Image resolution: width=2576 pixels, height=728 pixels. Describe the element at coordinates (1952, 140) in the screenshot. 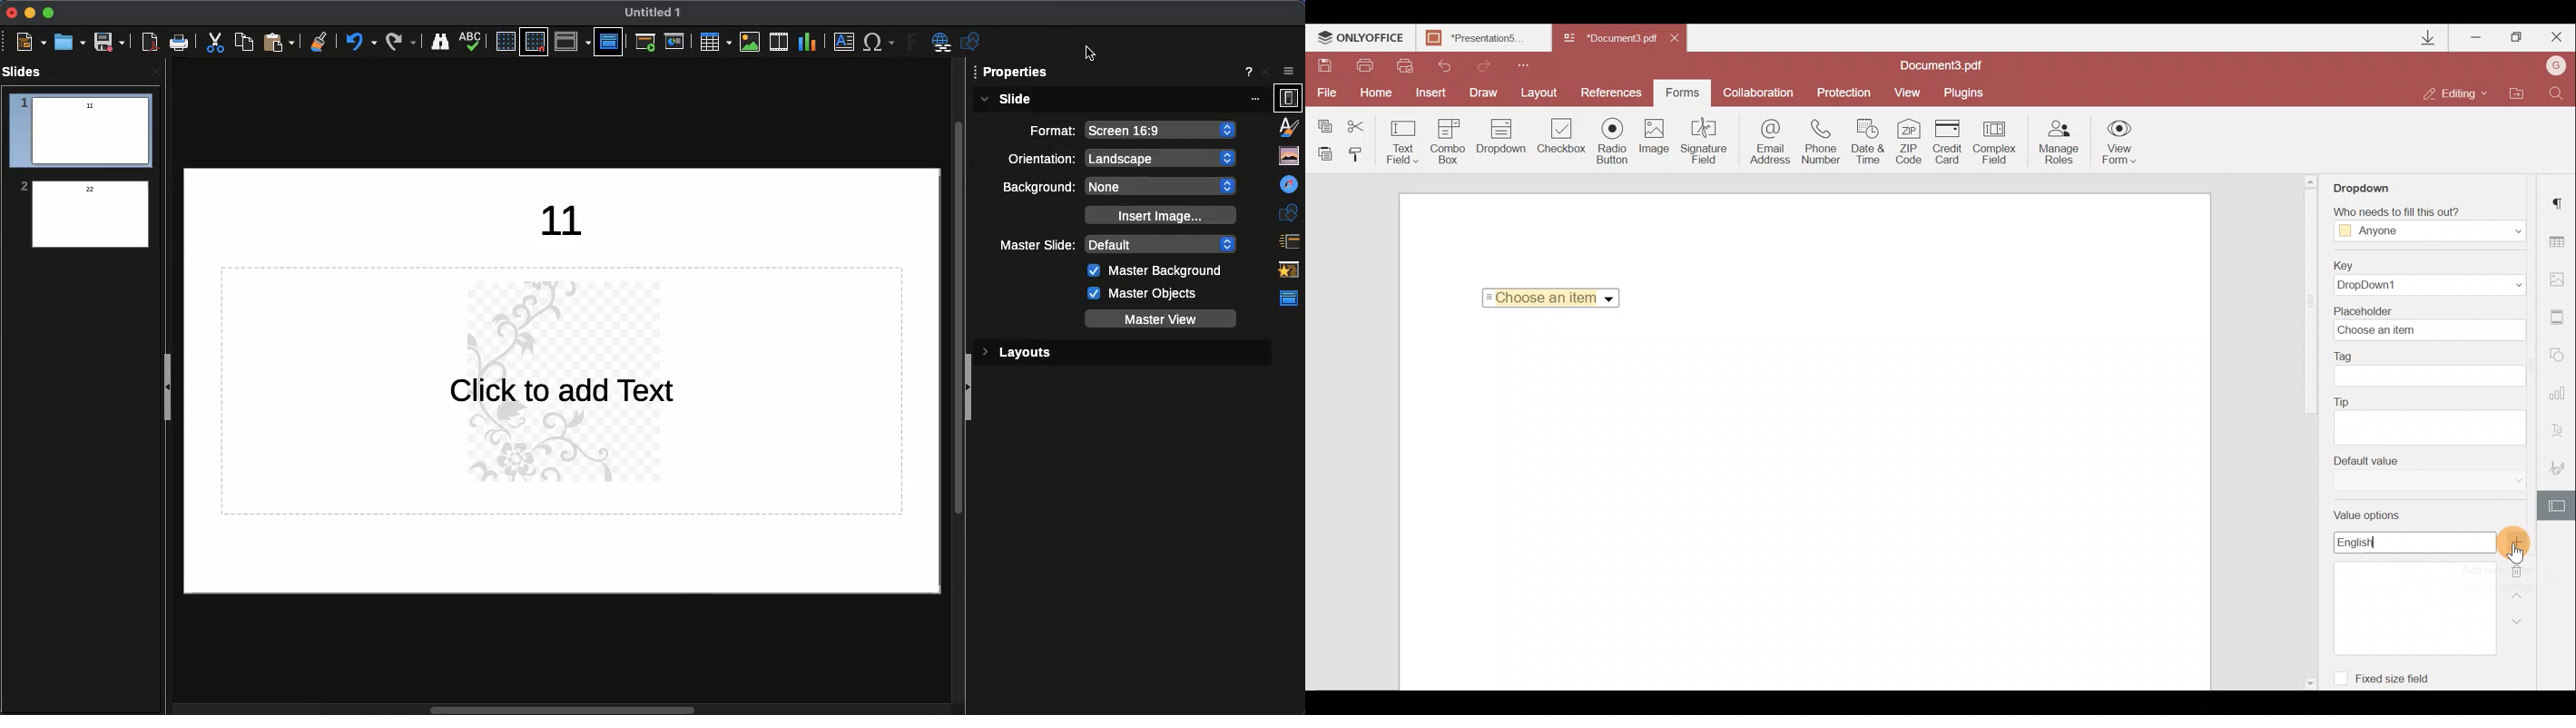

I see `Credit card` at that location.